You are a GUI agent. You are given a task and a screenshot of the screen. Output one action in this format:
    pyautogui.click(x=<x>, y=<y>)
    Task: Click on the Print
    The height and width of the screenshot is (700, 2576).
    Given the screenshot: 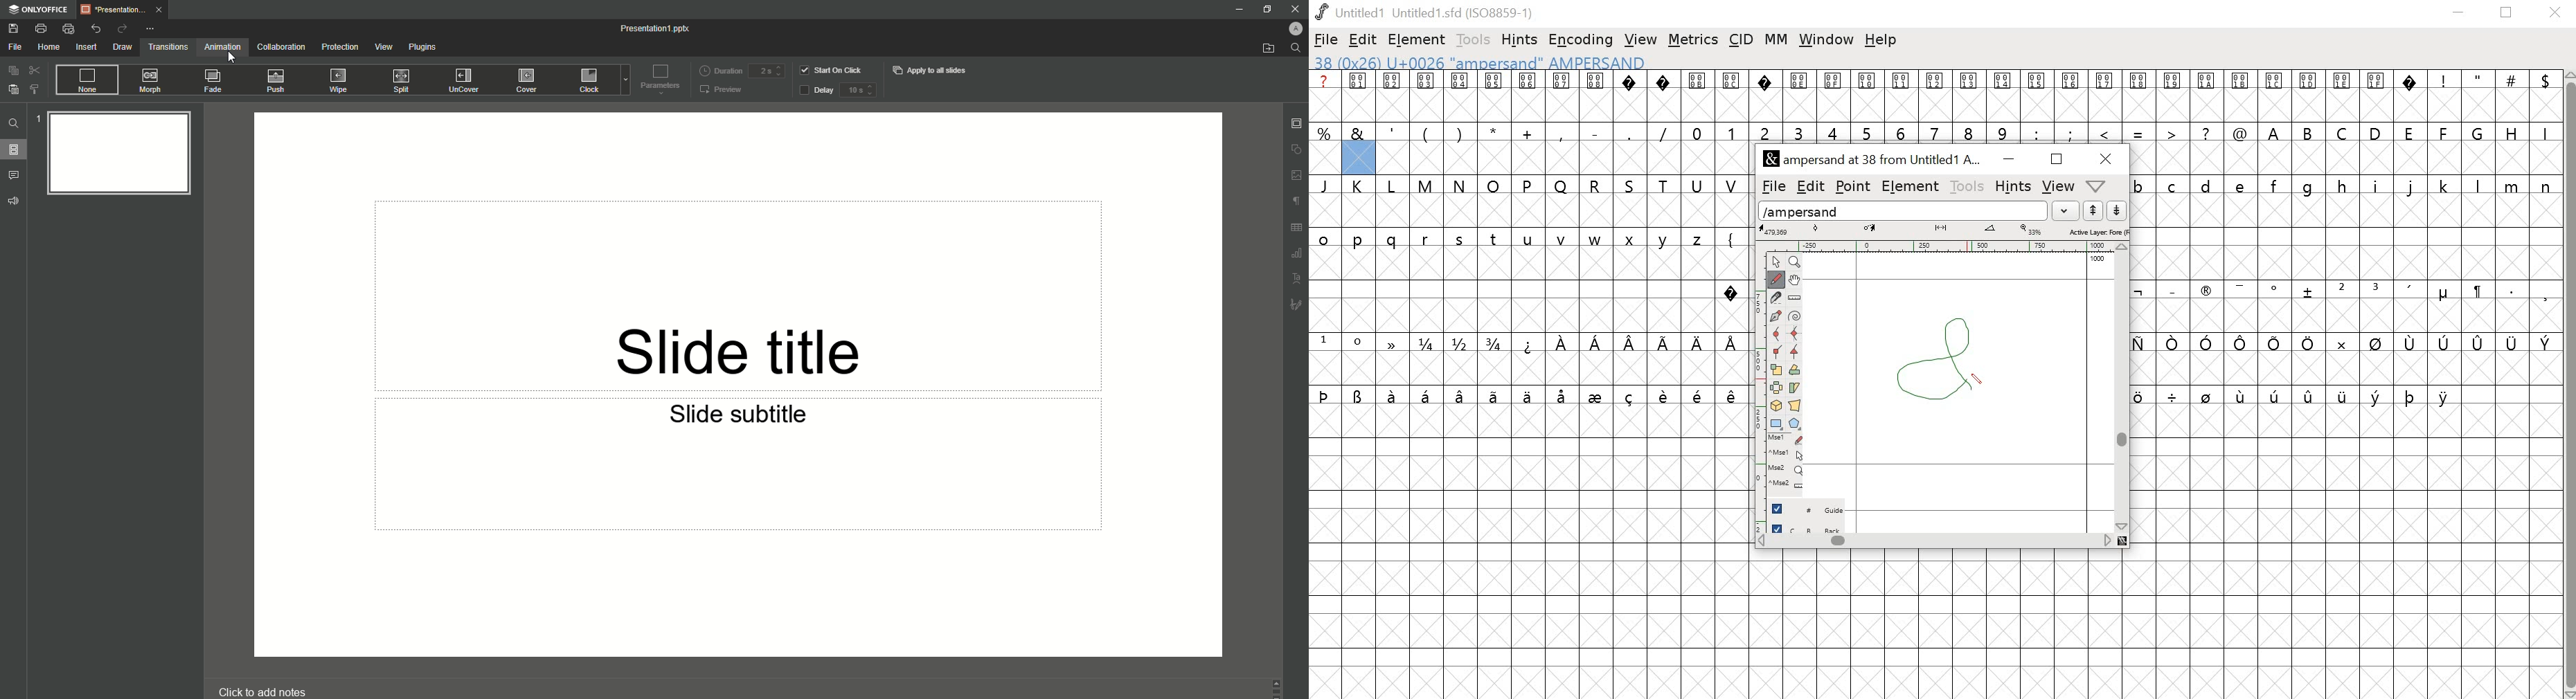 What is the action you would take?
    pyautogui.click(x=41, y=28)
    